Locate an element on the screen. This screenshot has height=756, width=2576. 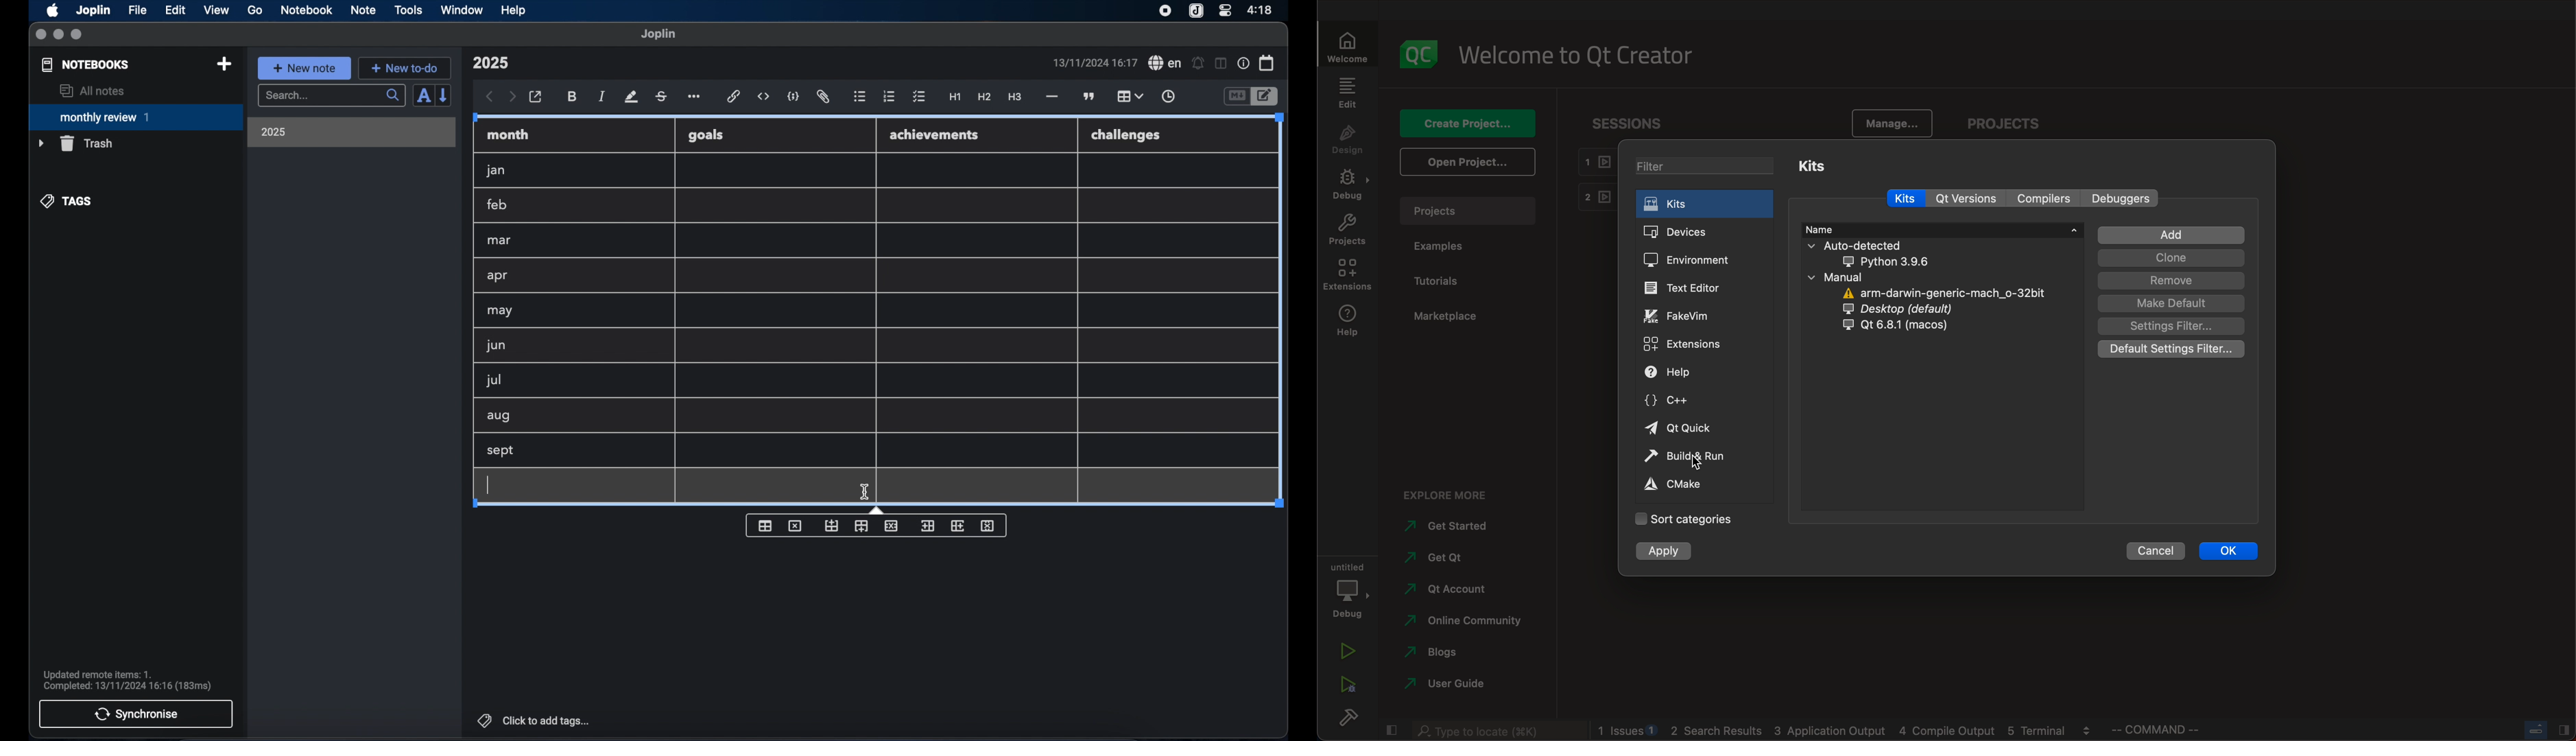
delete table is located at coordinates (796, 526).